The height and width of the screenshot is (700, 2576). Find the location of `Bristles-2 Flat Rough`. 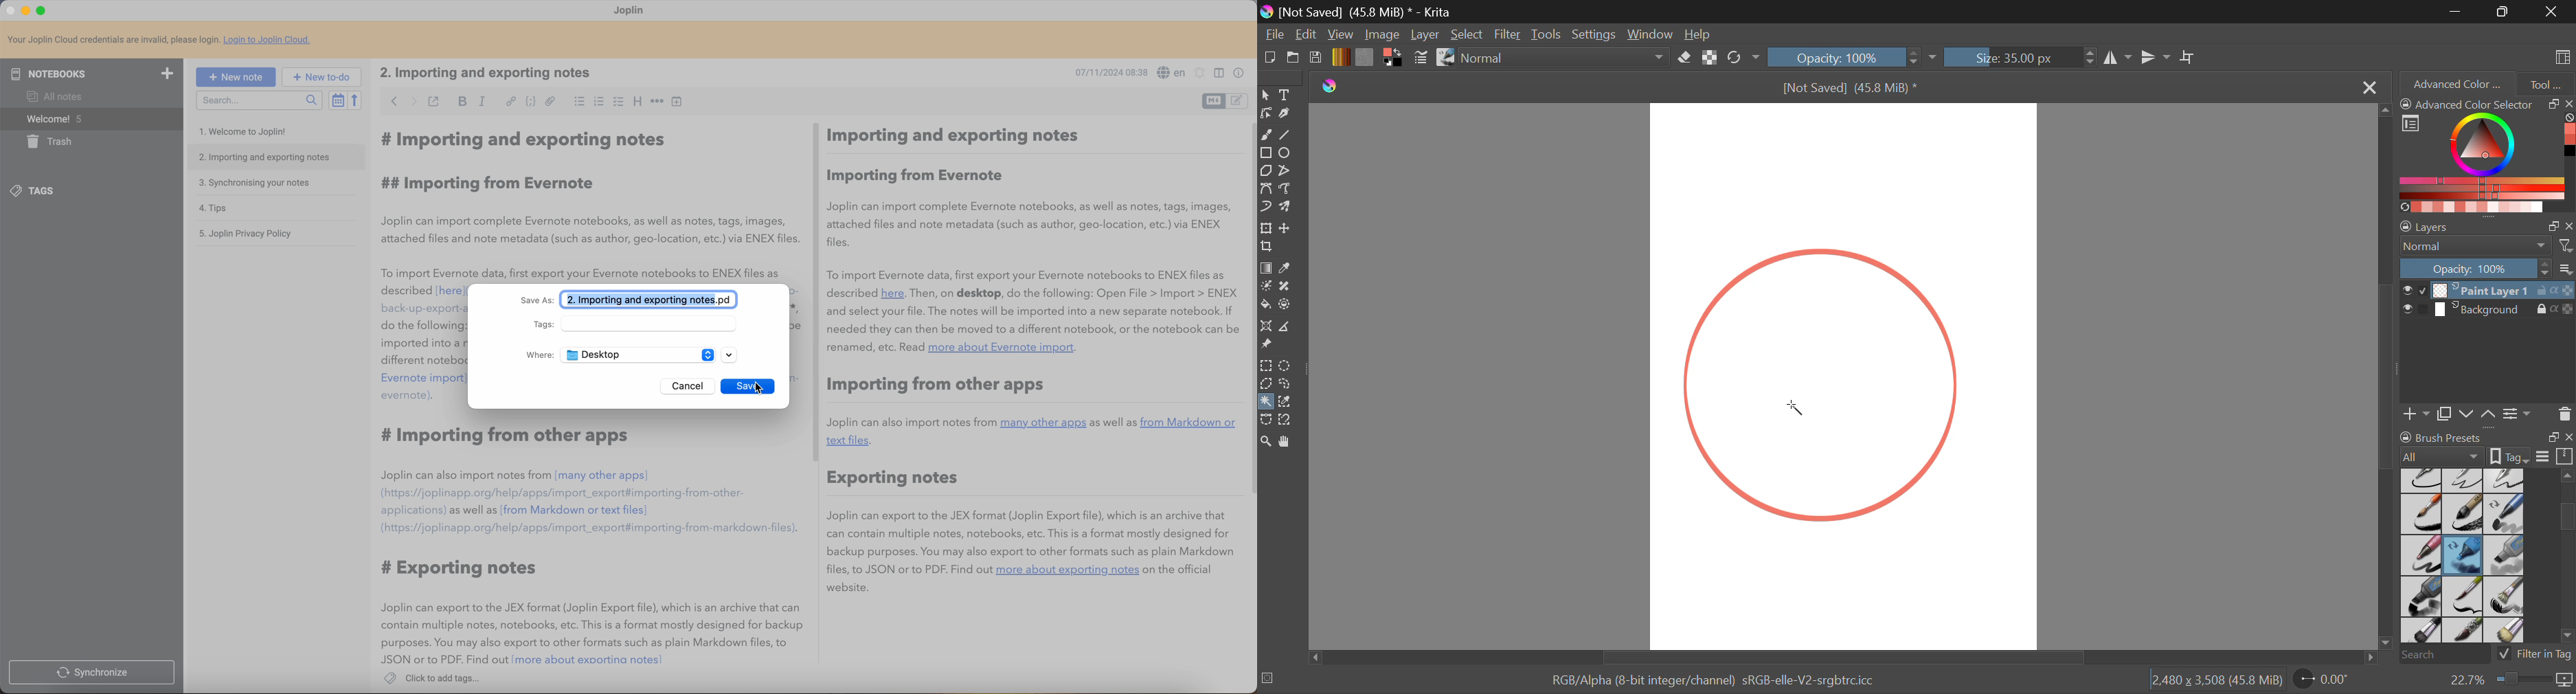

Bristles-2 Flat Rough is located at coordinates (2506, 597).